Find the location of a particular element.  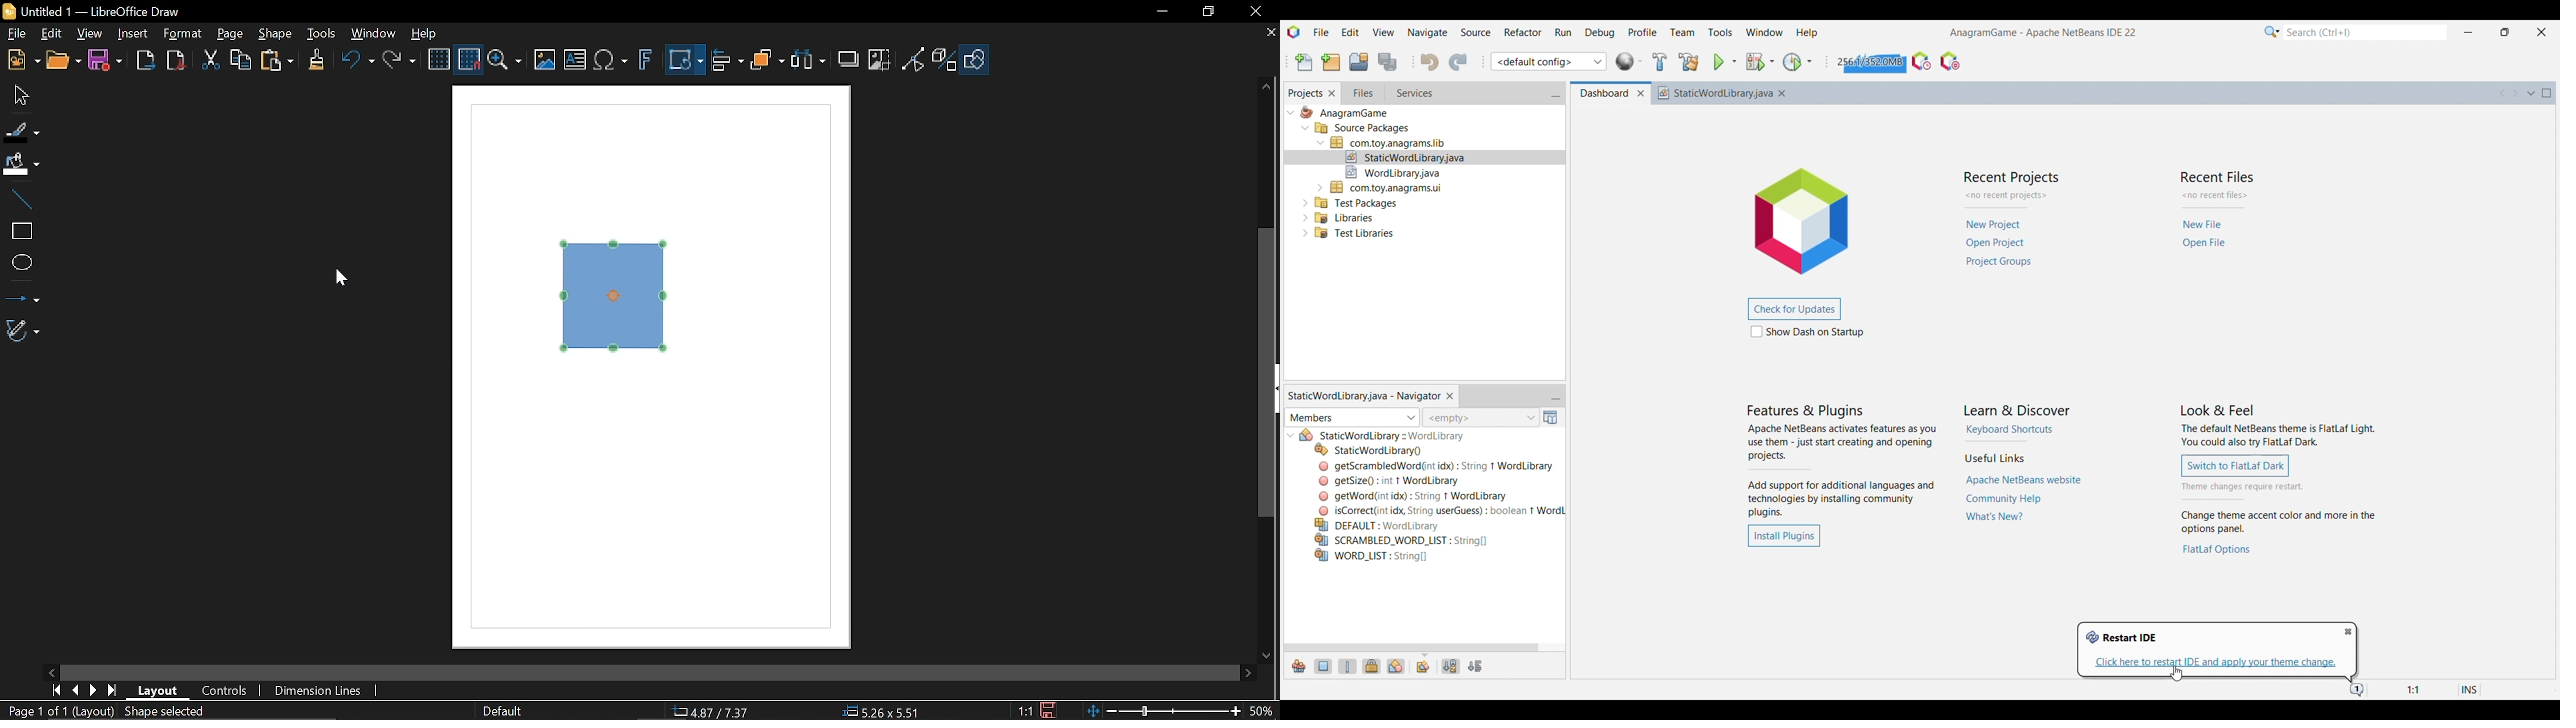

Diagram rotated is located at coordinates (618, 296).